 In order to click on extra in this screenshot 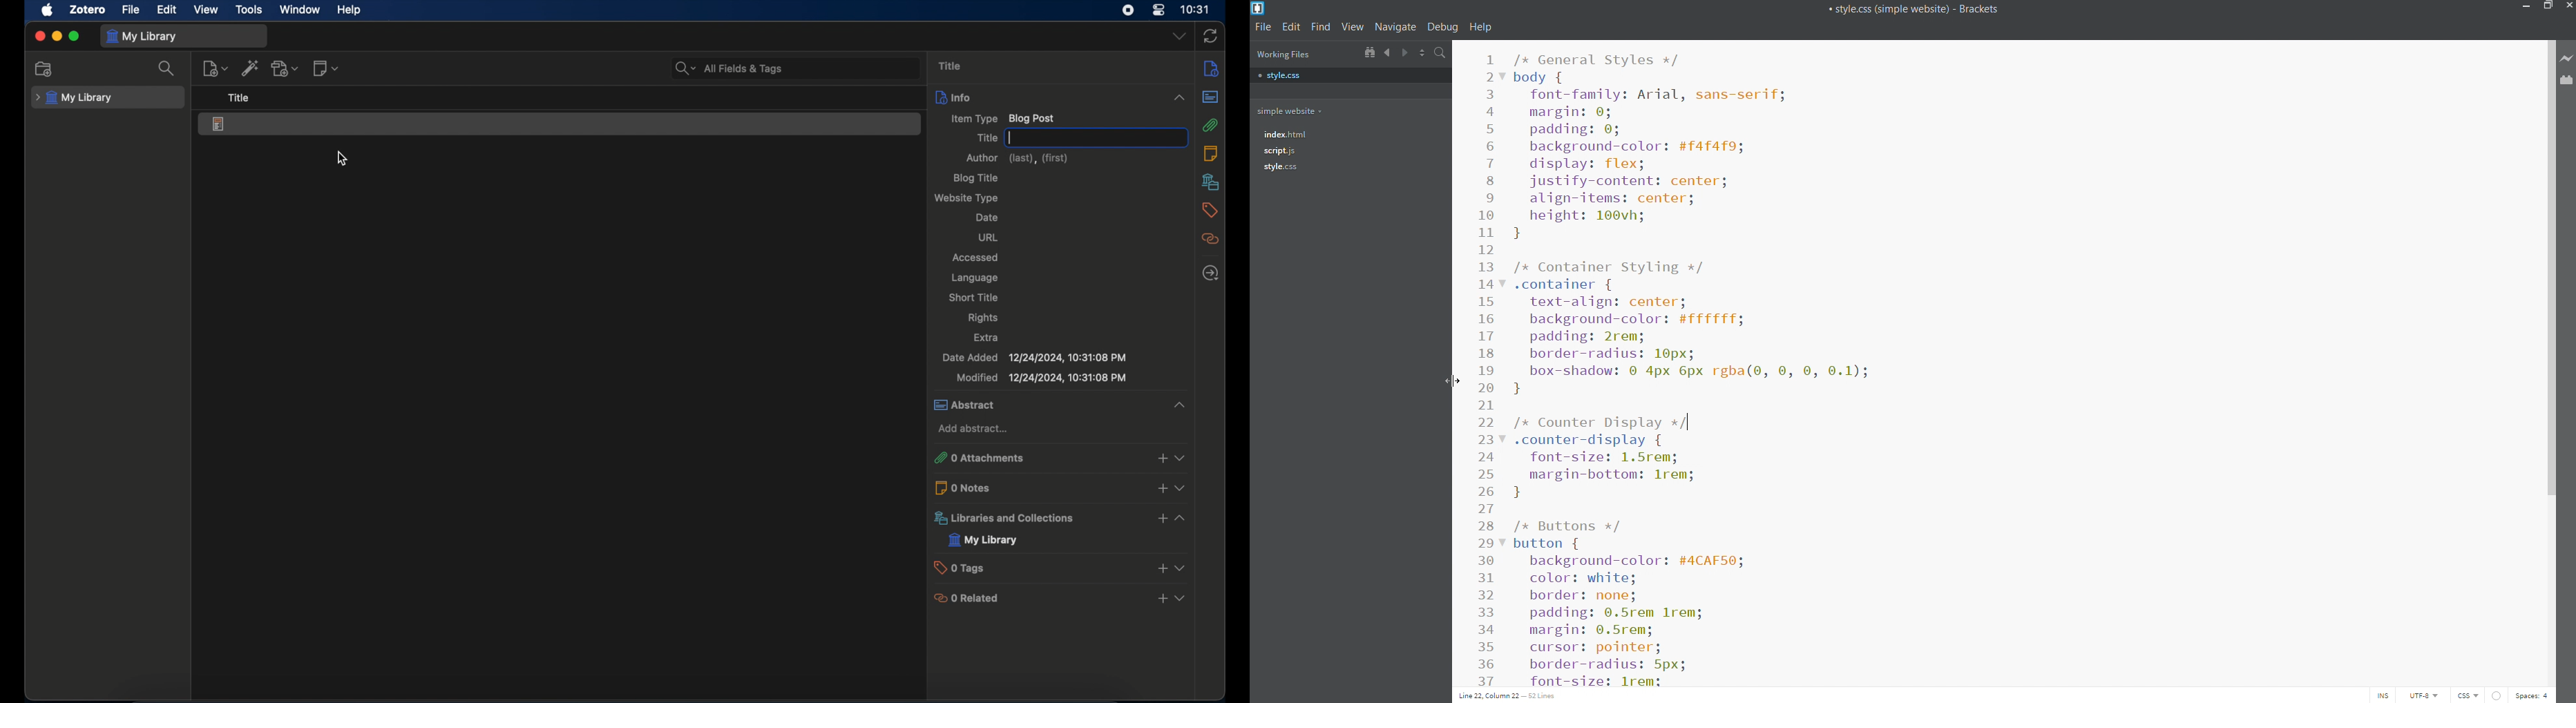, I will do `click(987, 337)`.